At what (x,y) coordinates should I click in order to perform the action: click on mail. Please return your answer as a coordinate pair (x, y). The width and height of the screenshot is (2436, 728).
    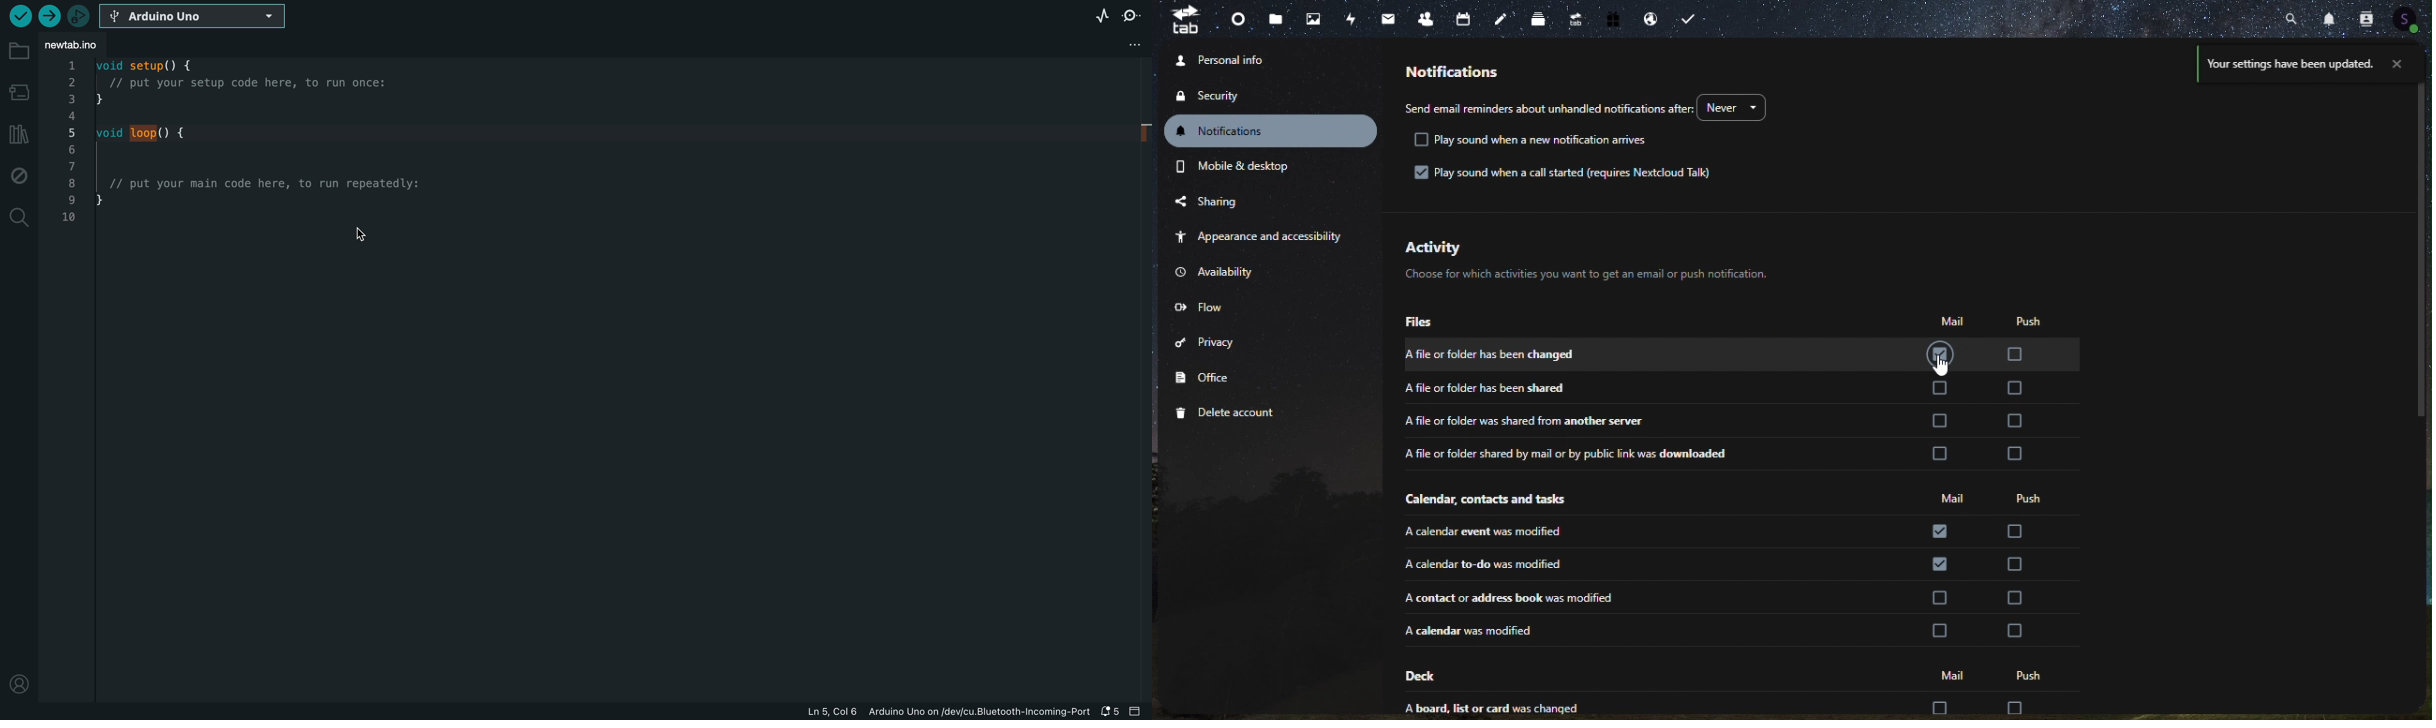
    Looking at the image, I should click on (1949, 319).